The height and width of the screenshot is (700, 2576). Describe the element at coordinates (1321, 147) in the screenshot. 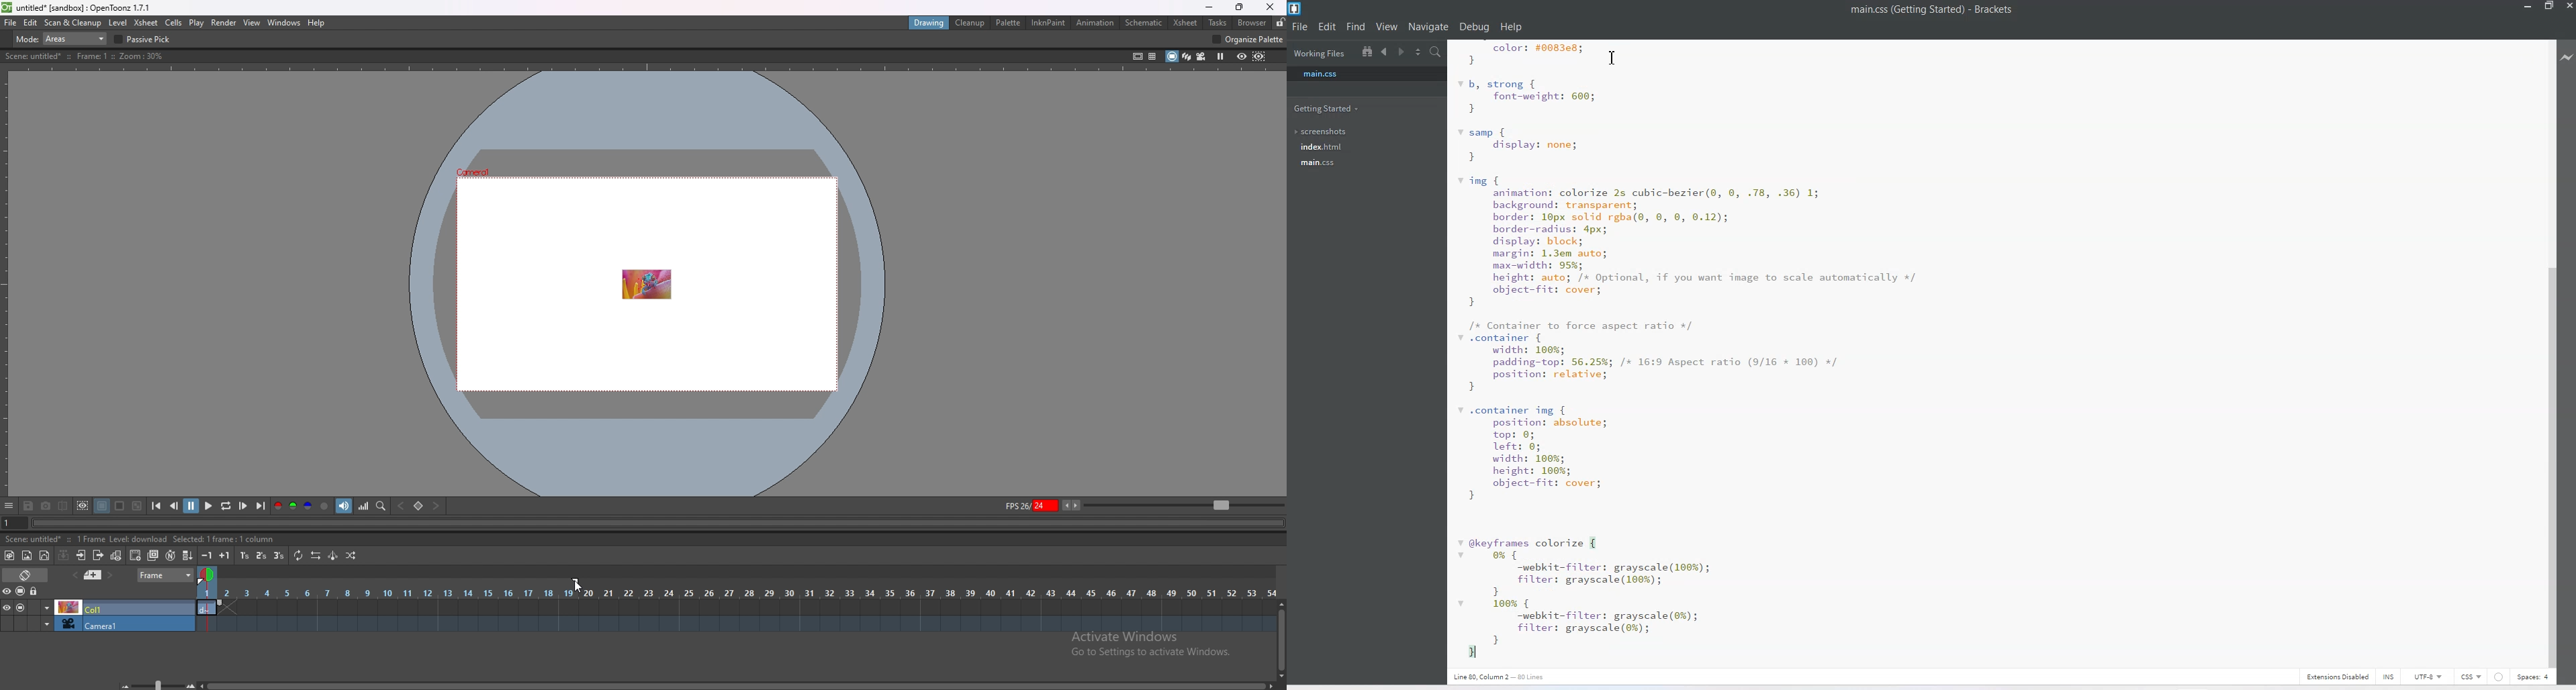

I see `index.html` at that location.